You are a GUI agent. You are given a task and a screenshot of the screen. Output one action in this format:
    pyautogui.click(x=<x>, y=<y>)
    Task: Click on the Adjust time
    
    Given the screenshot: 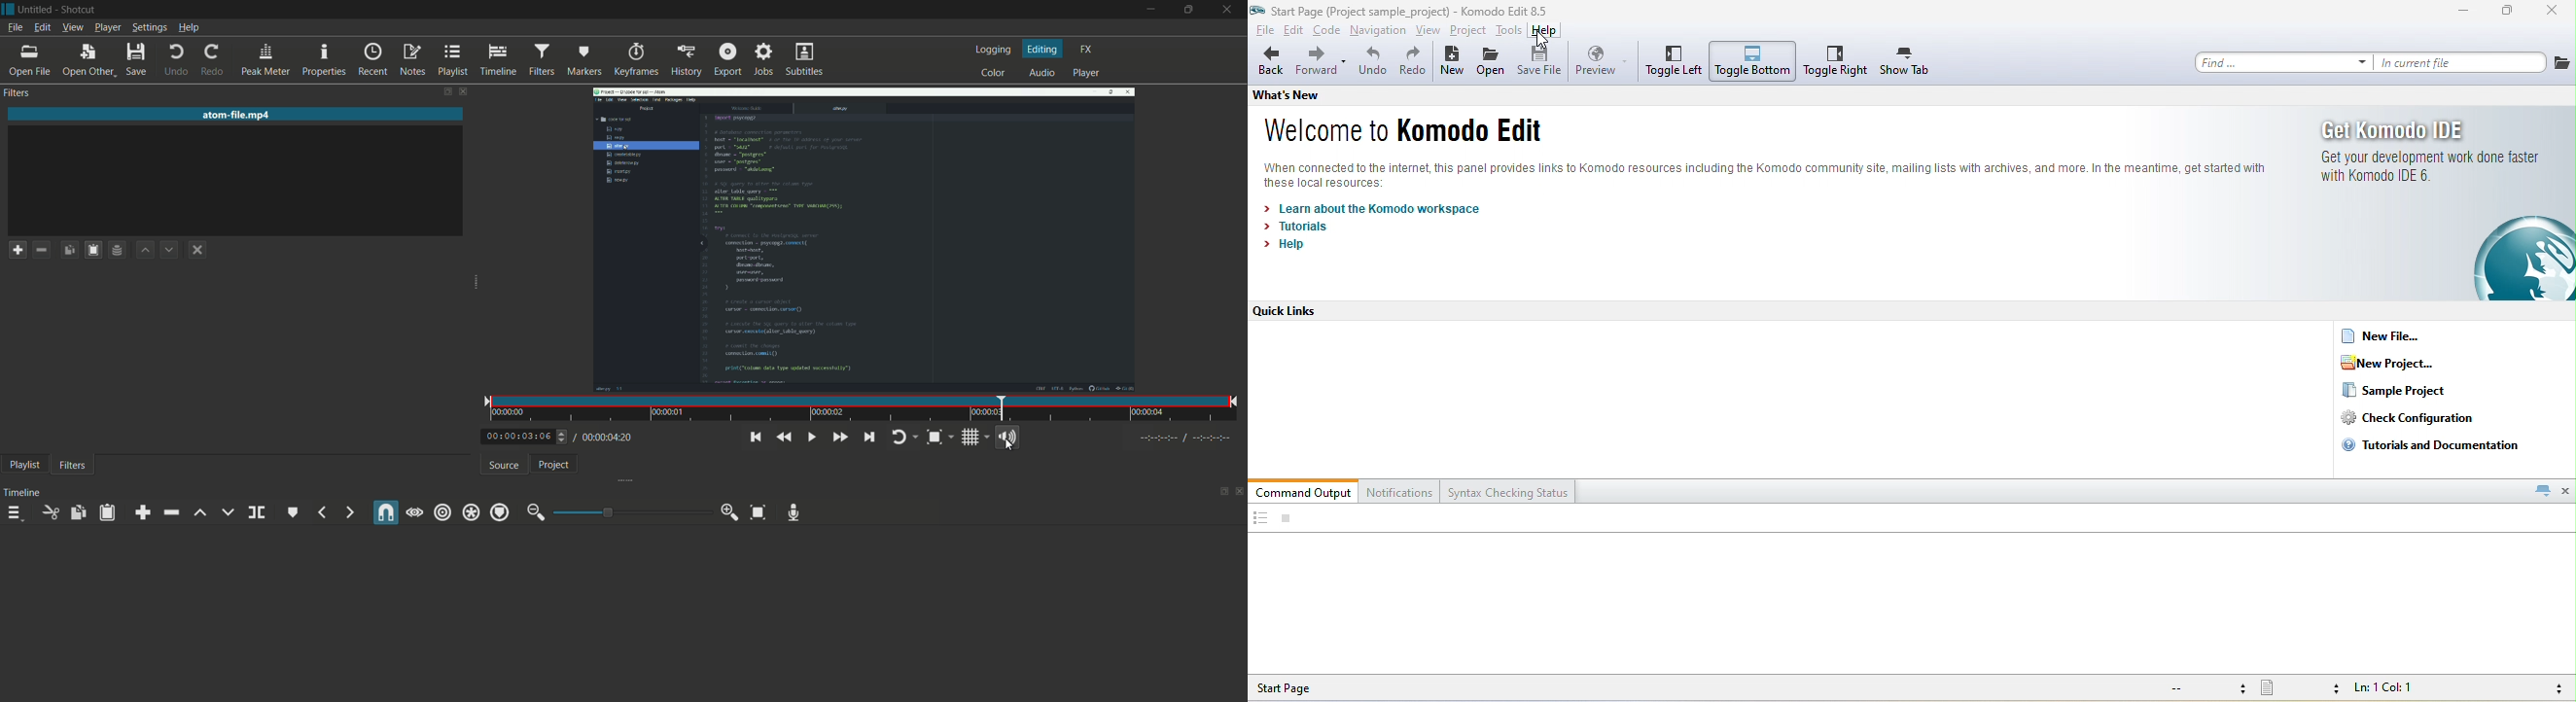 What is the action you would take?
    pyautogui.click(x=564, y=440)
    